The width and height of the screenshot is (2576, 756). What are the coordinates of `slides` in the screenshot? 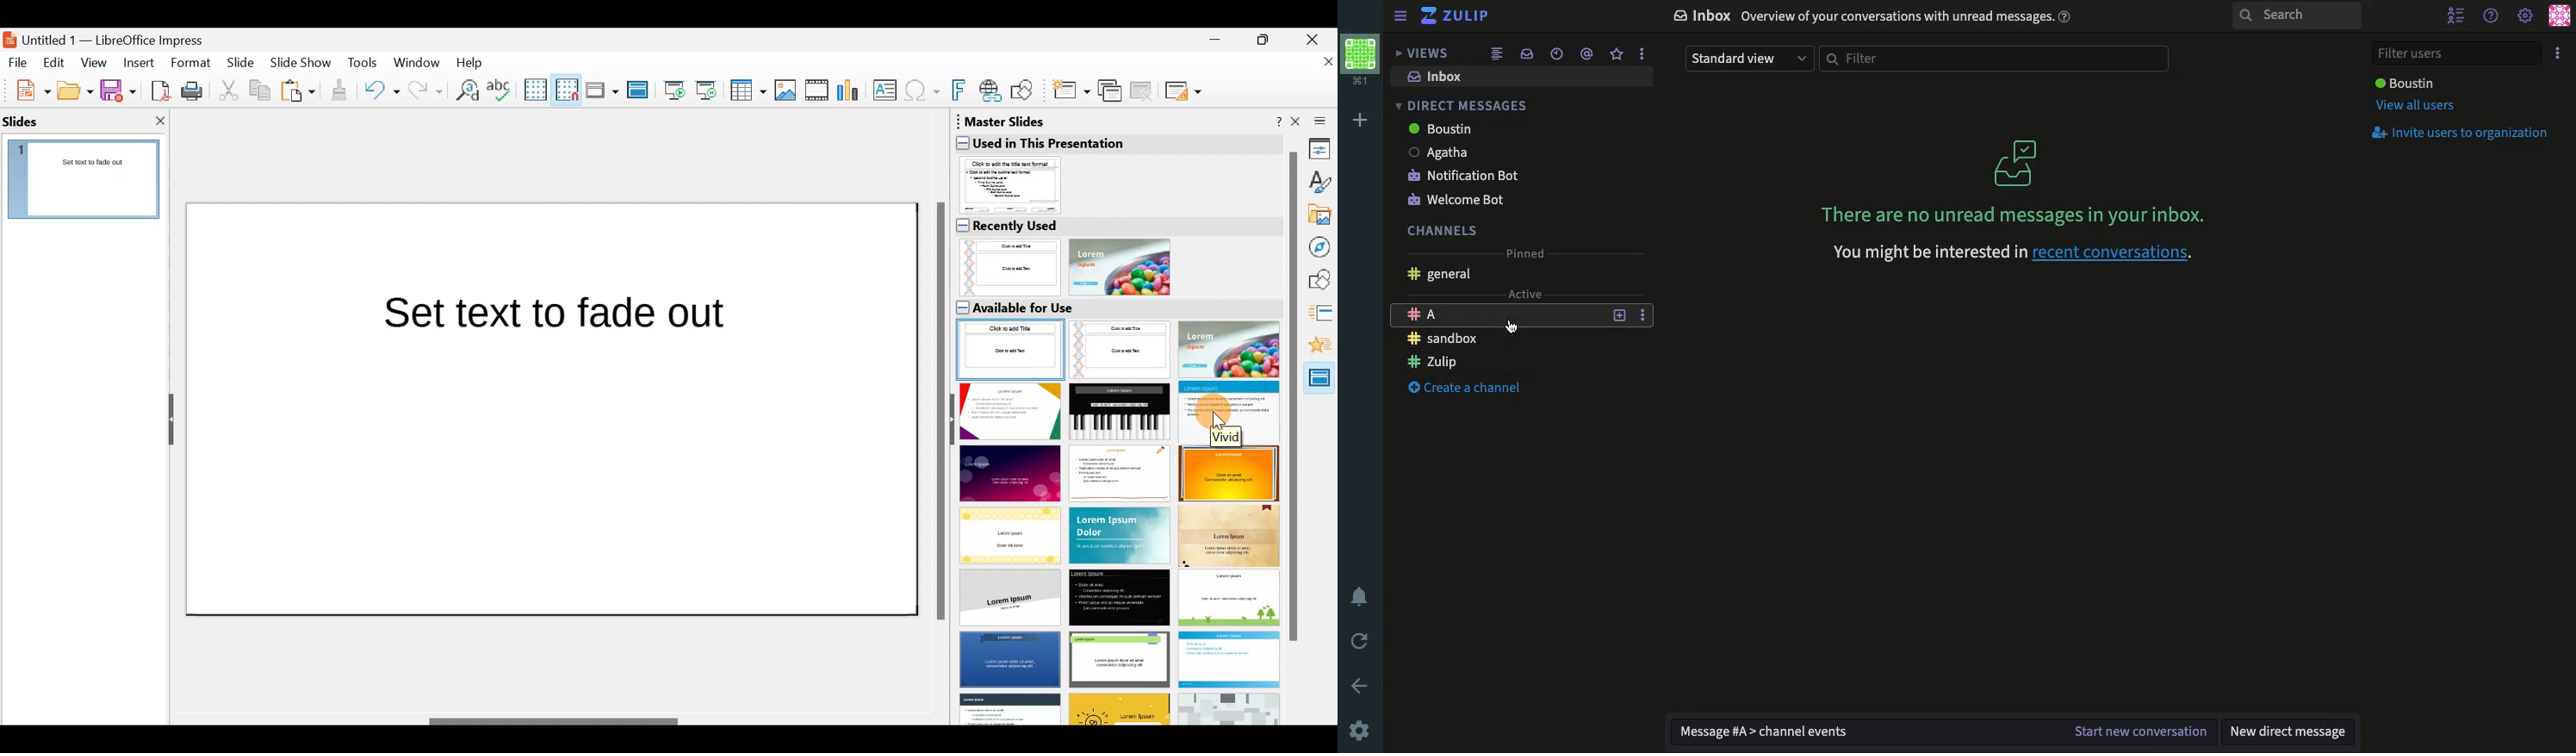 It's located at (26, 121).